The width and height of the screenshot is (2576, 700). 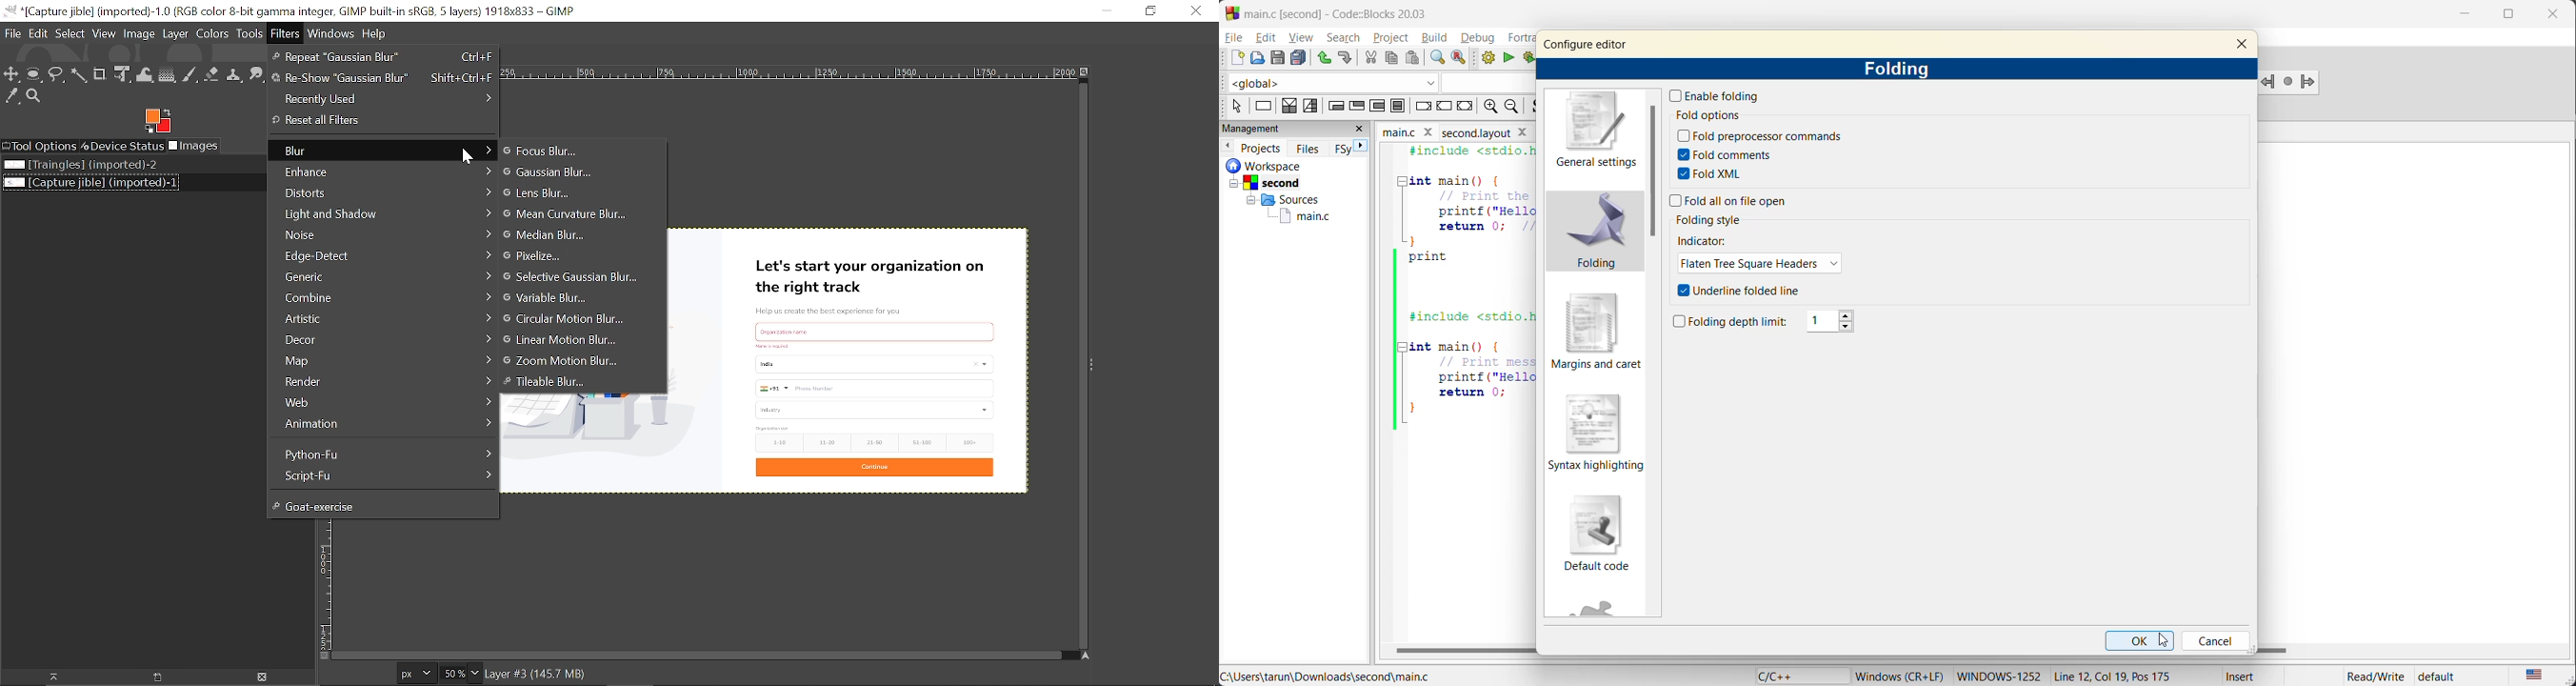 I want to click on enable folding, so click(x=1715, y=93).